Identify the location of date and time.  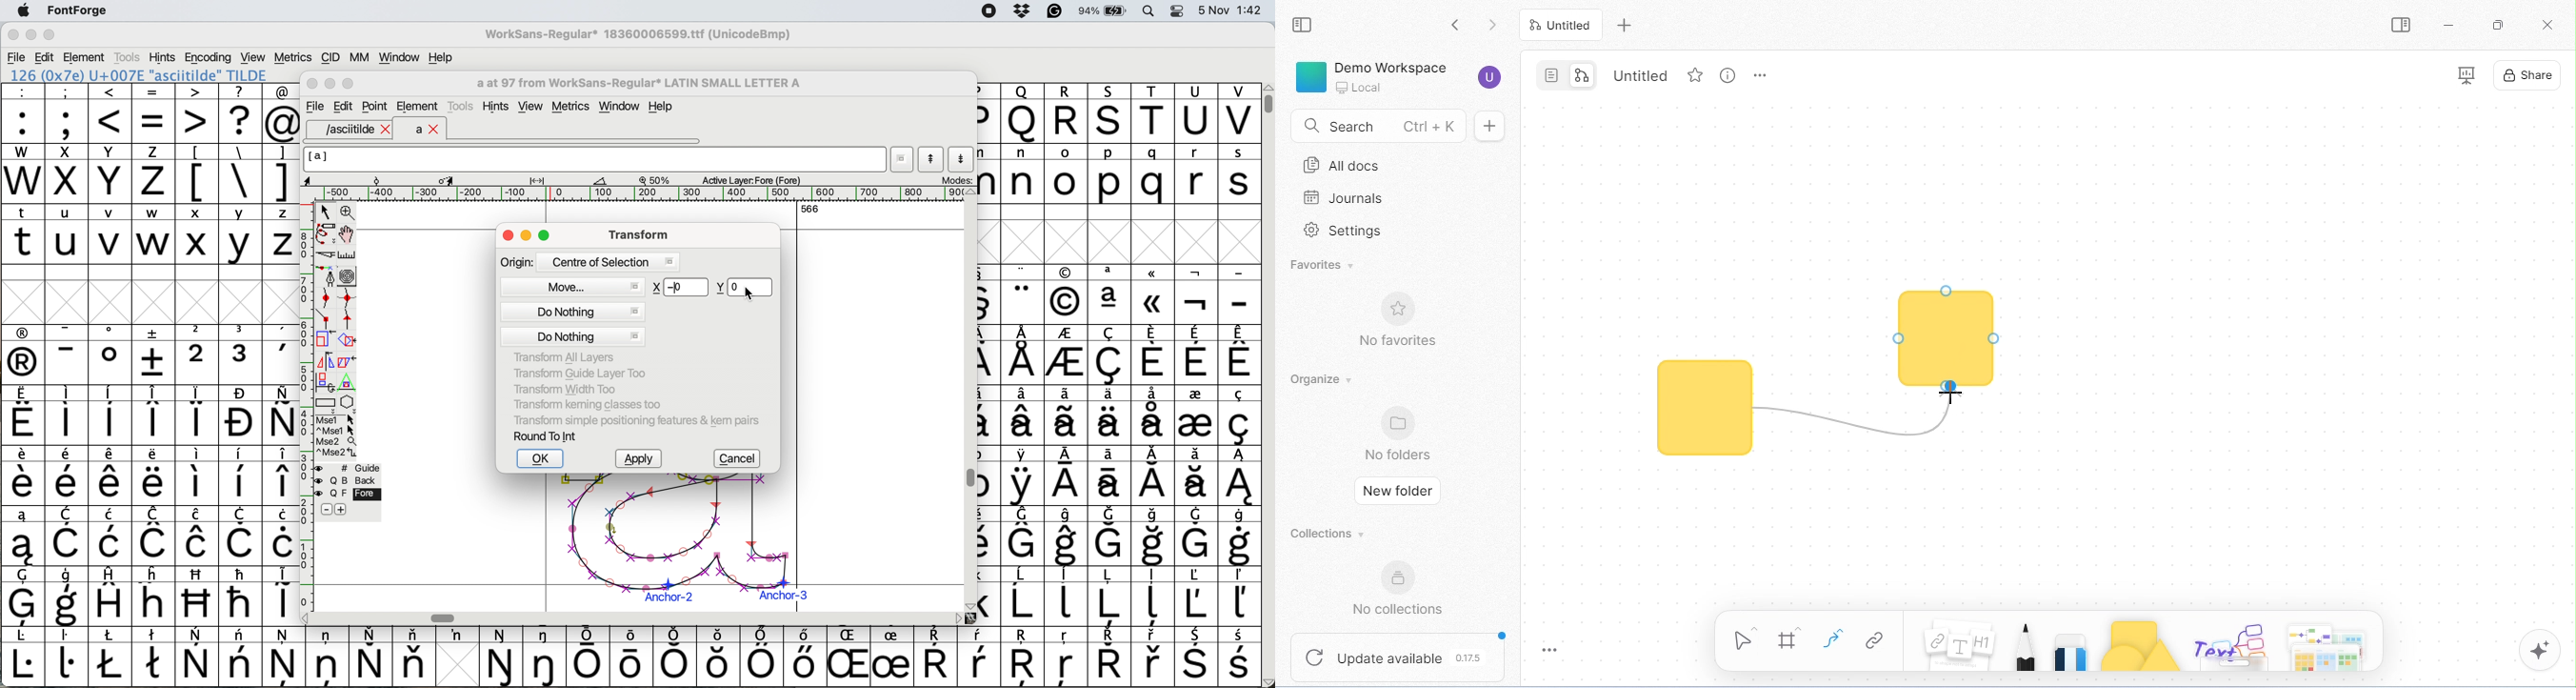
(1231, 9).